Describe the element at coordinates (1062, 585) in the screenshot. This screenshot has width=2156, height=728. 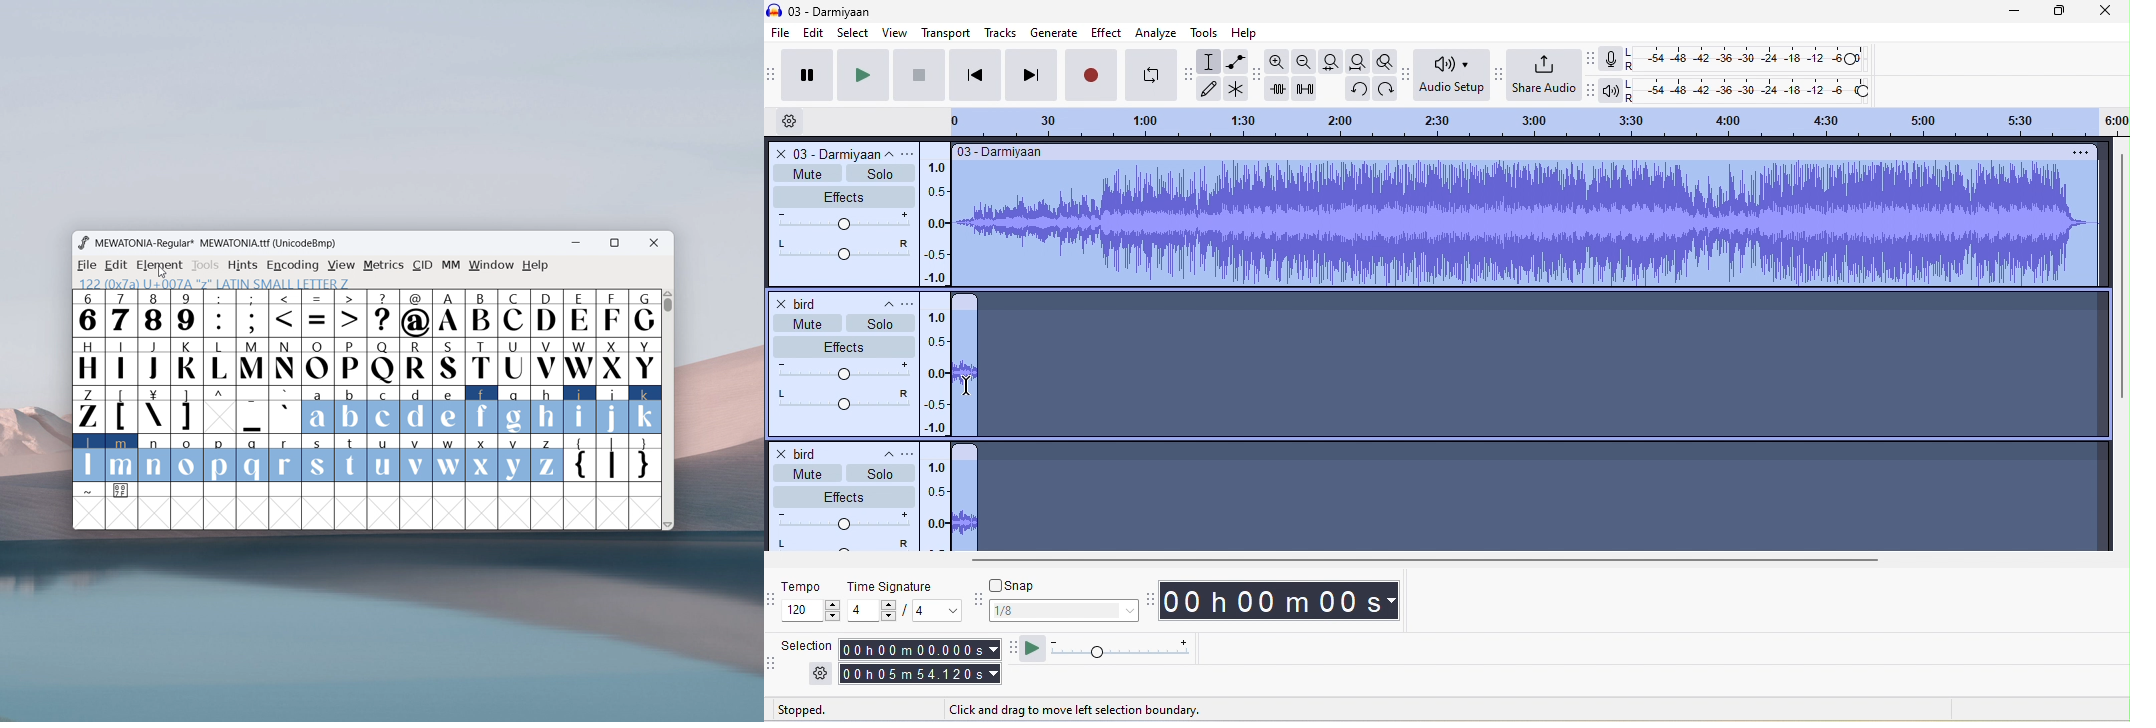
I see `snap` at that location.